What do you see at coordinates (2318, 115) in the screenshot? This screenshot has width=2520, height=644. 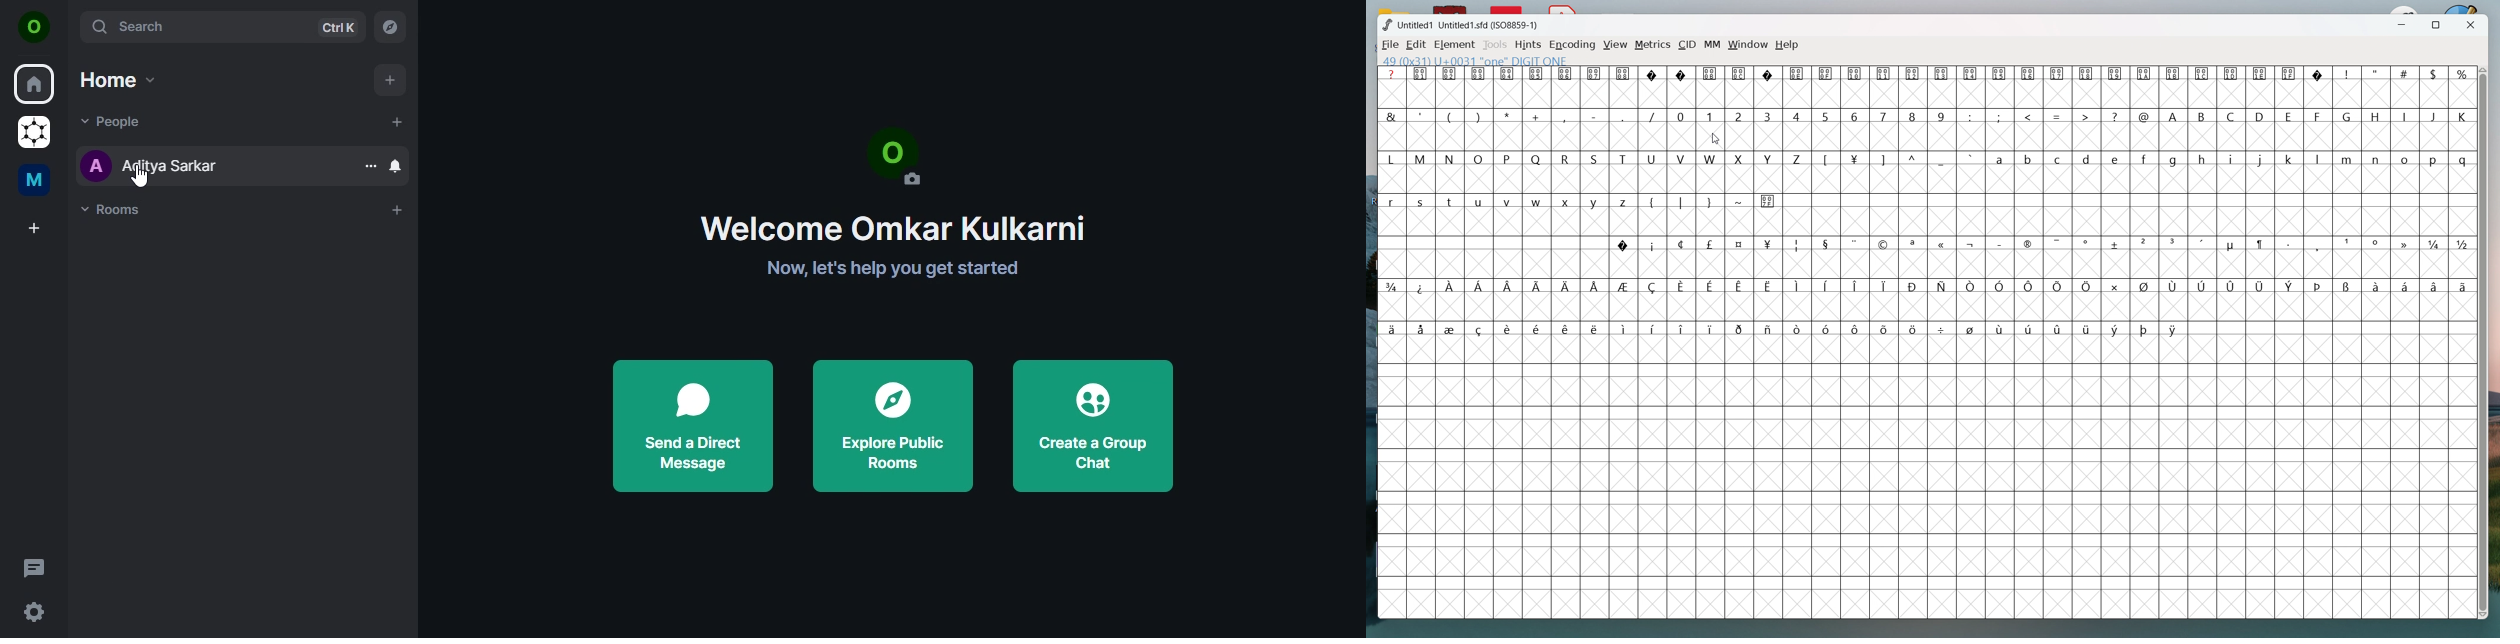 I see `F` at bounding box center [2318, 115].